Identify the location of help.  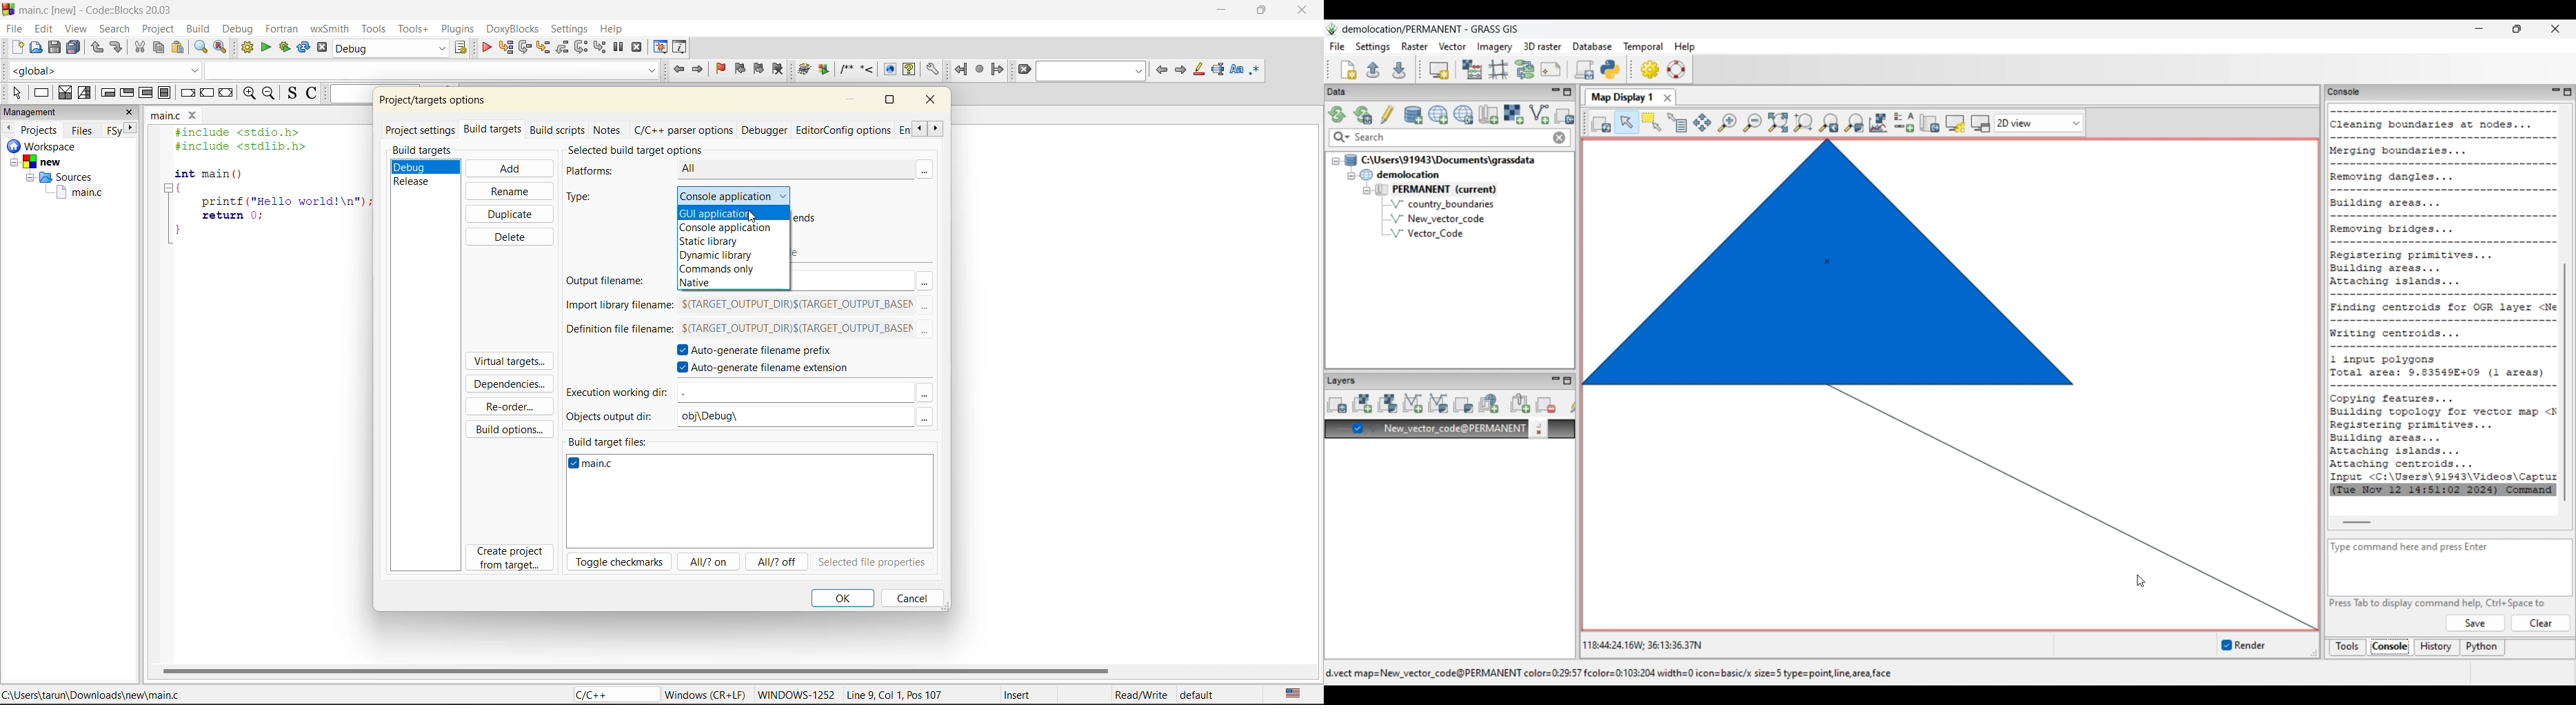
(614, 30).